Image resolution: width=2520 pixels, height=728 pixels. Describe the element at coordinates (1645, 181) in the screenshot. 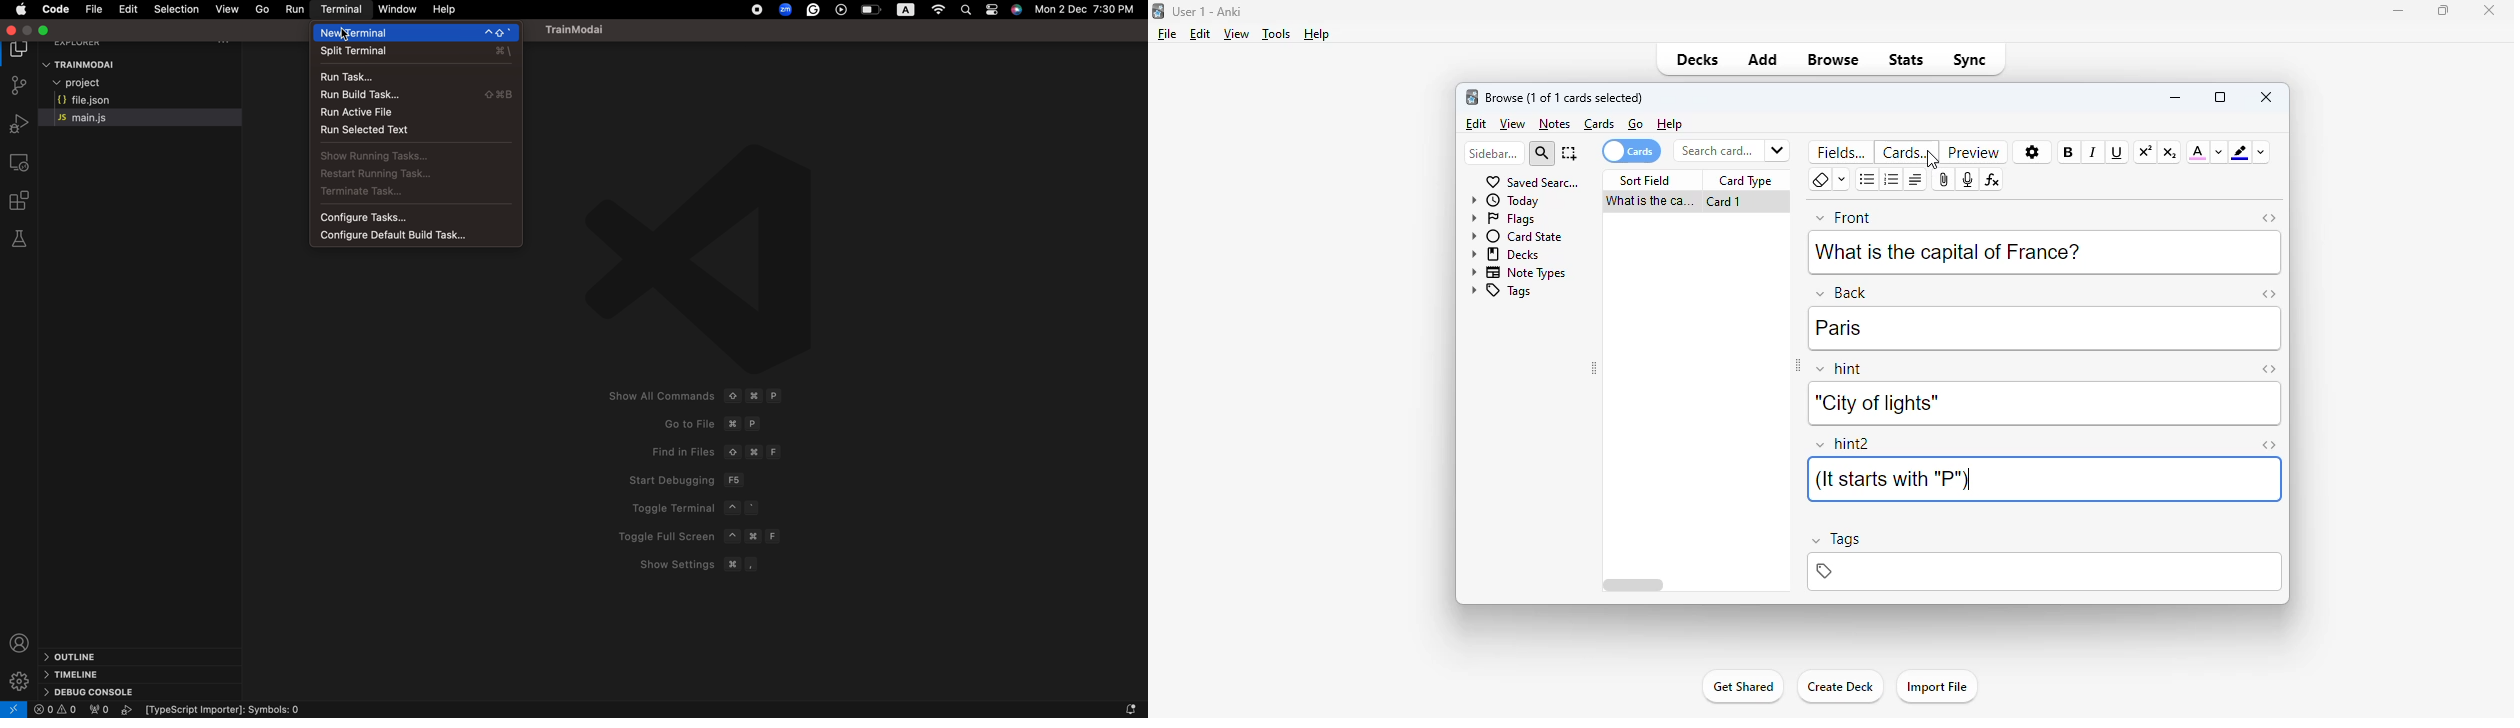

I see `sort field` at that location.